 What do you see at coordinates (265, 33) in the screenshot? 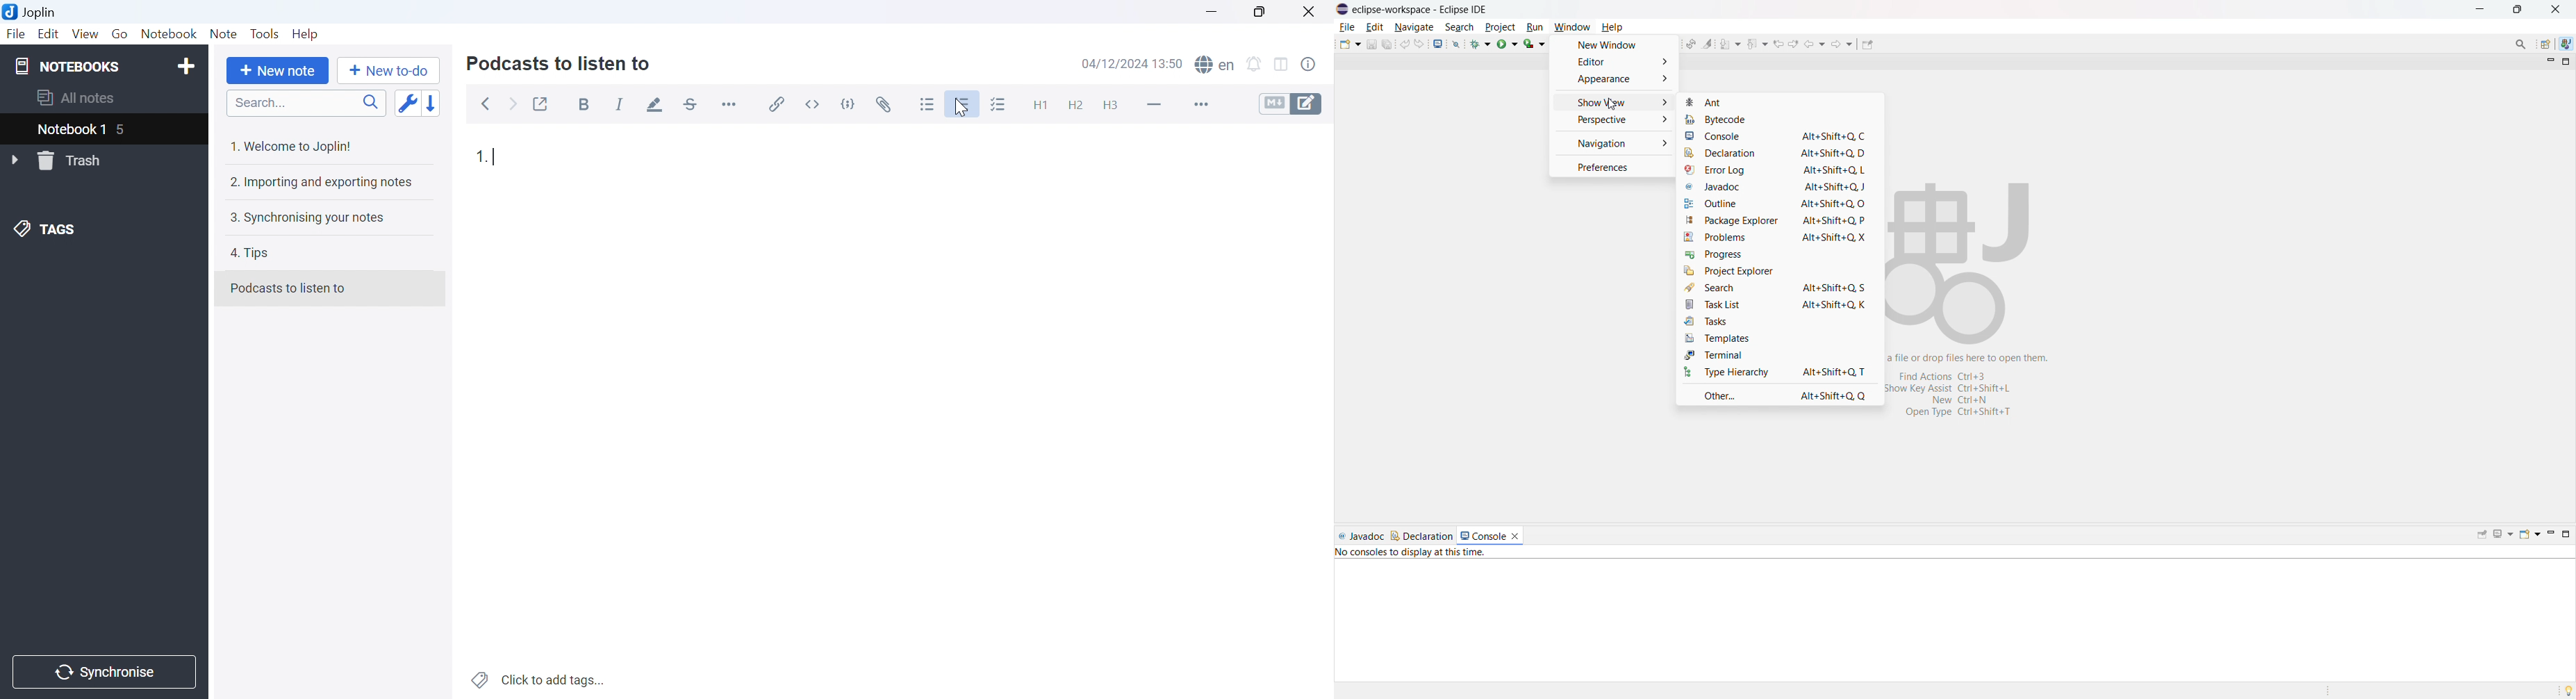
I see `Tools` at bounding box center [265, 33].